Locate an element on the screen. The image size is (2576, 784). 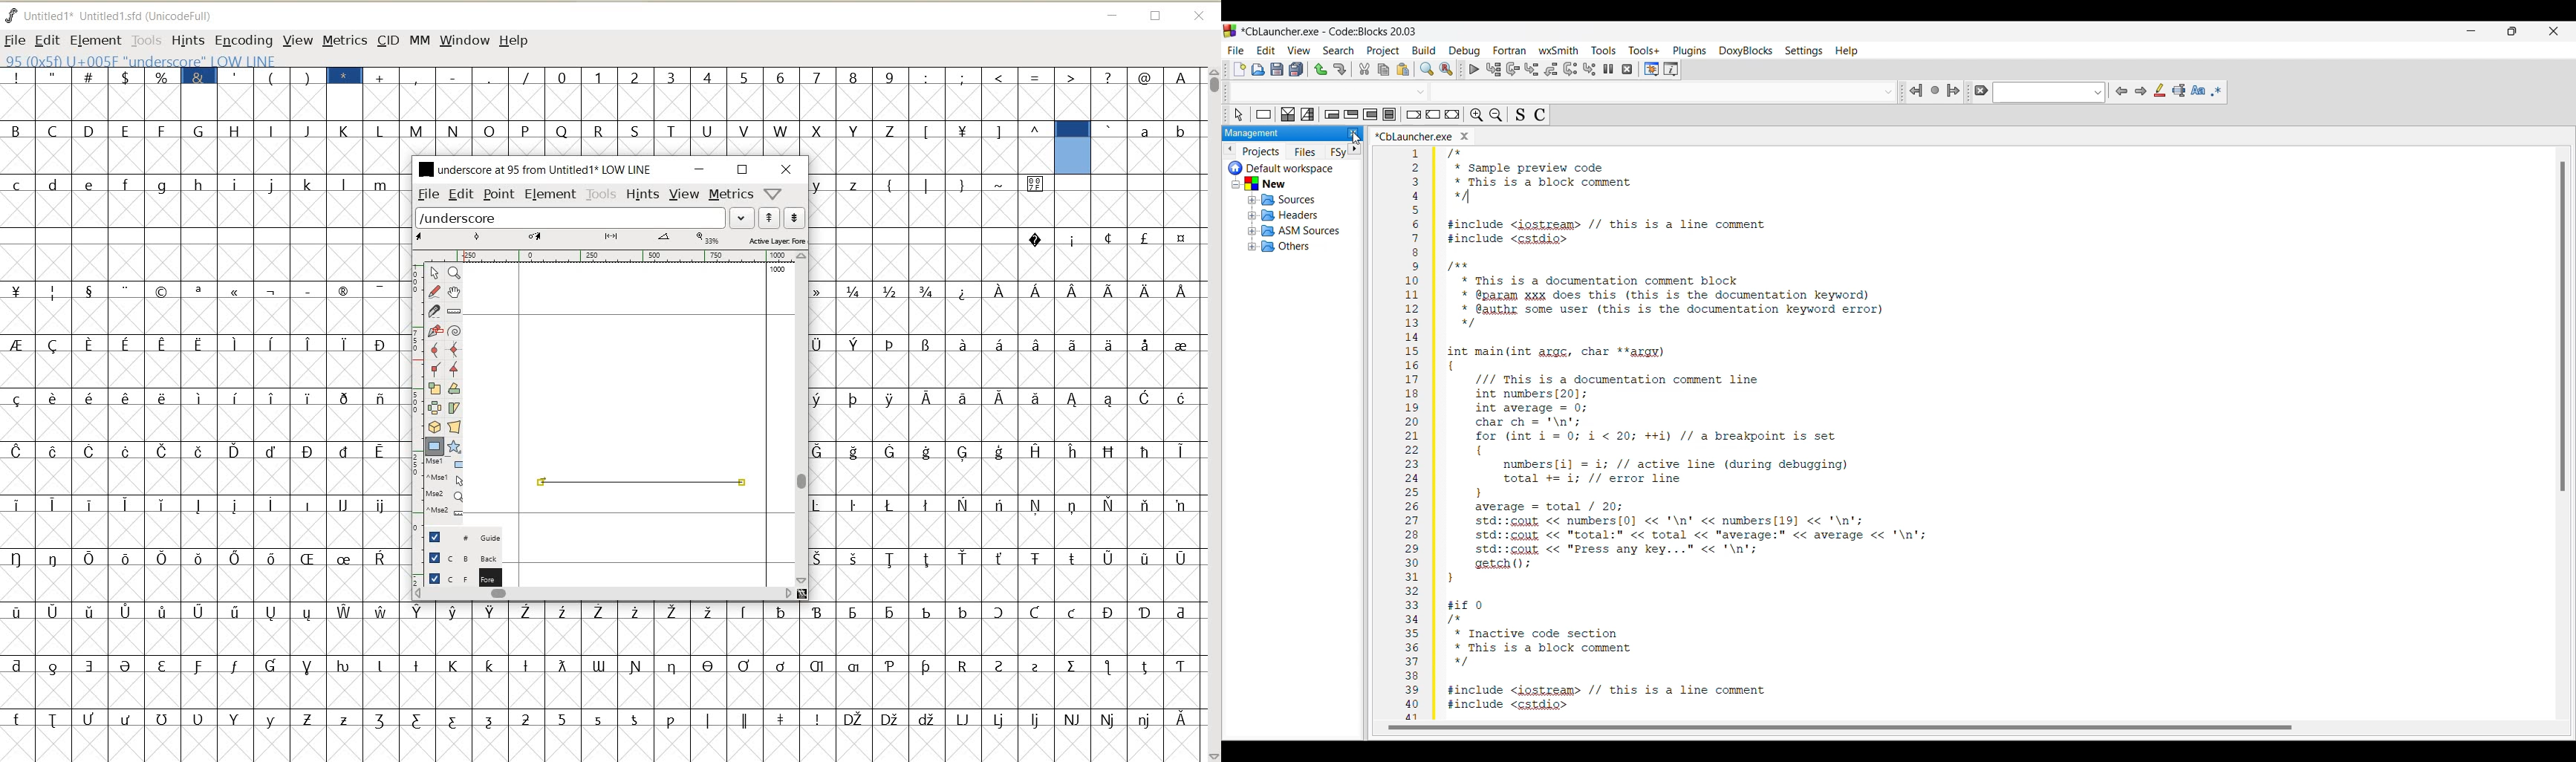
polygon or star is located at coordinates (453, 446).